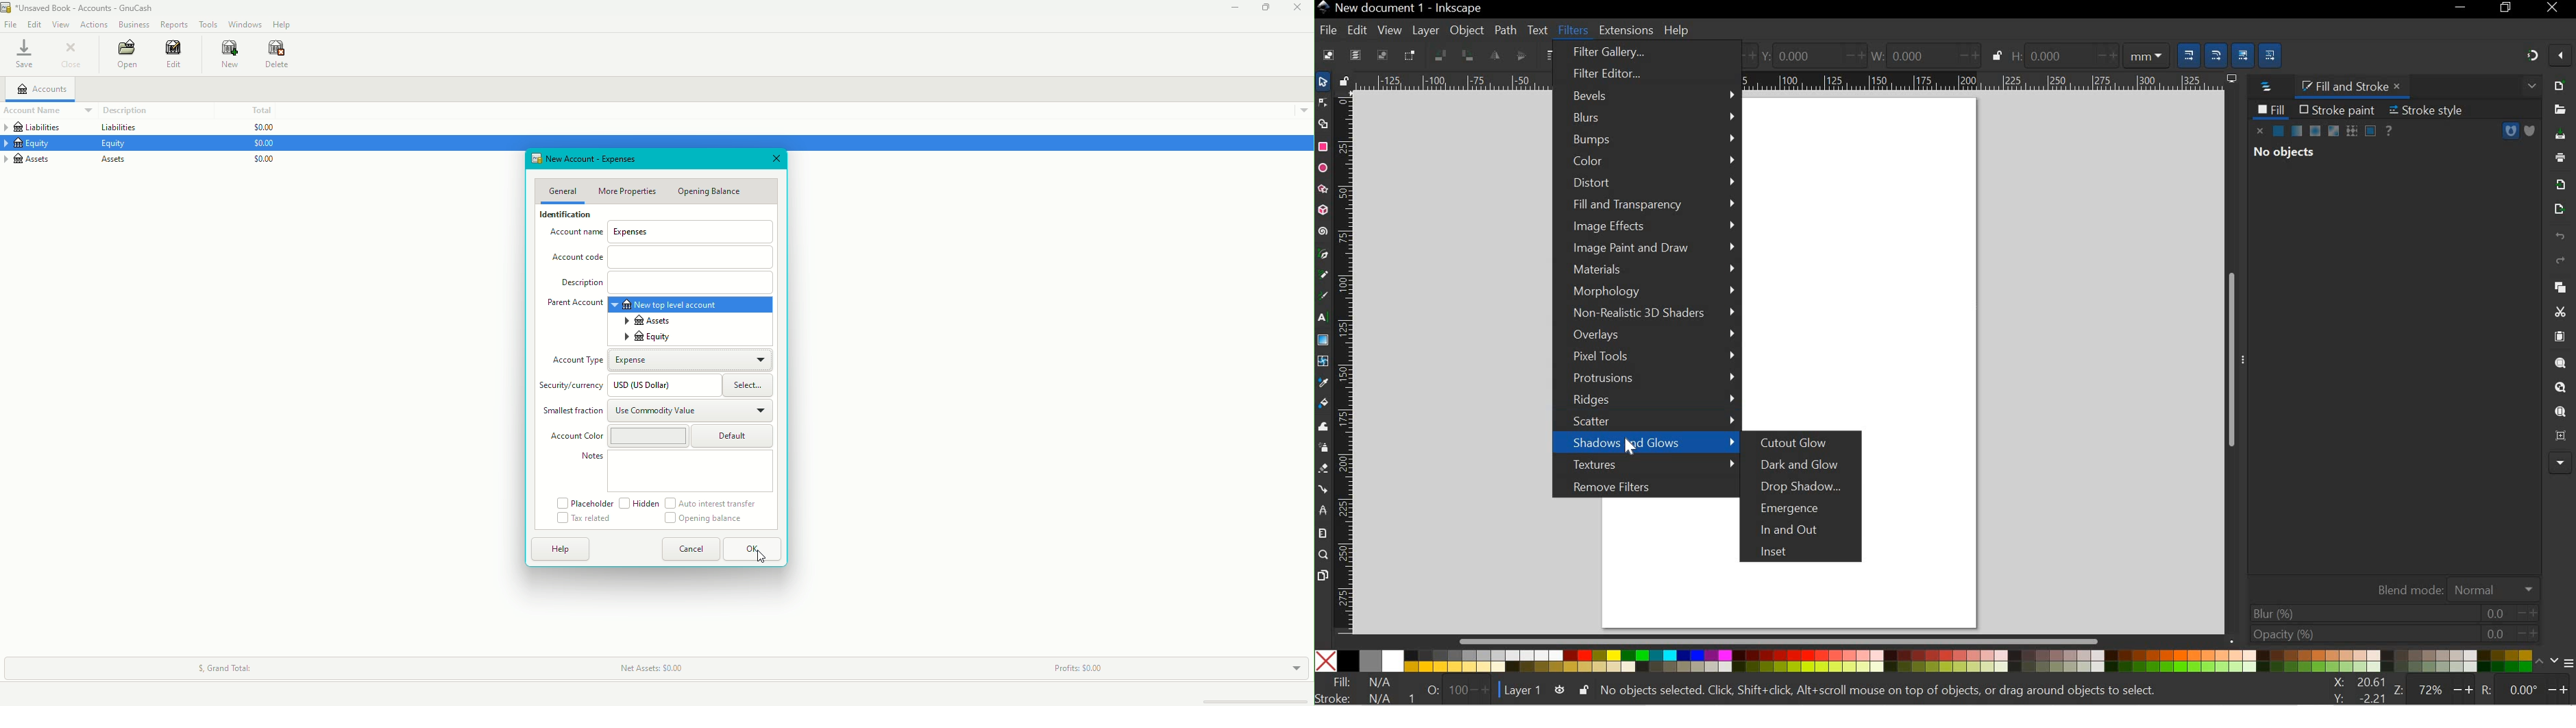  Describe the element at coordinates (2187, 53) in the screenshot. I see `SCALING OBJECTS` at that location.